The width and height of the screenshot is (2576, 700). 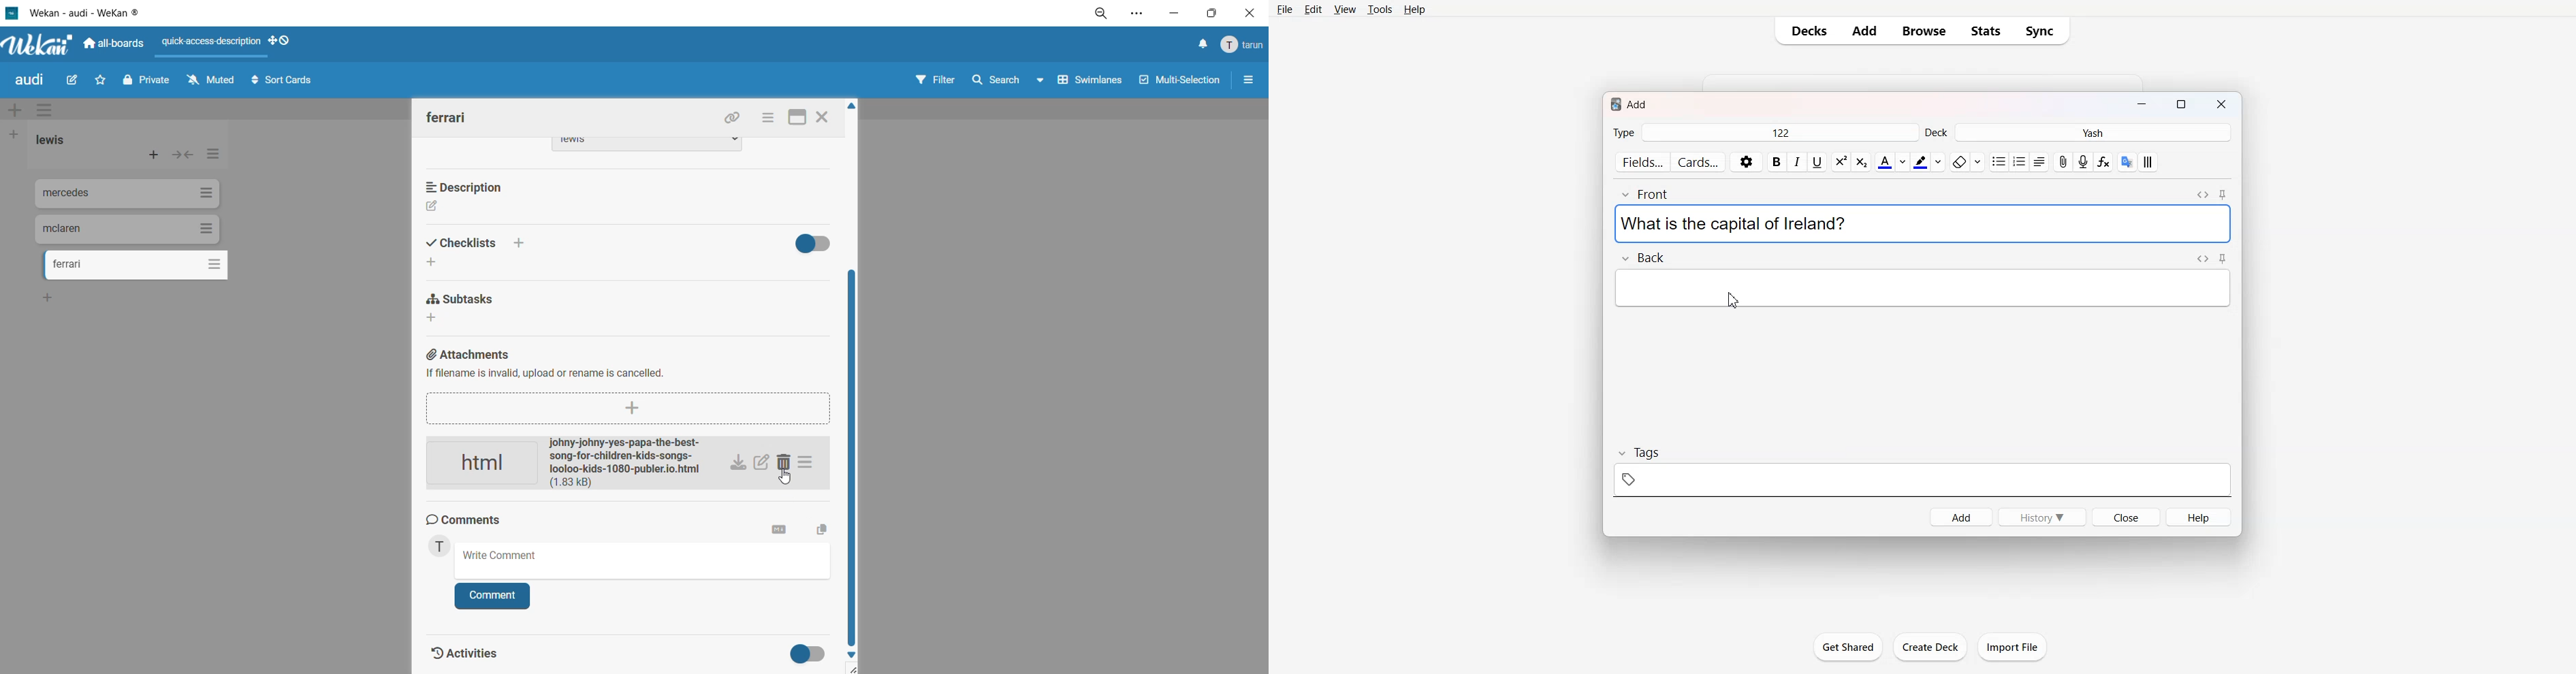 I want to click on Close, so click(x=2126, y=517).